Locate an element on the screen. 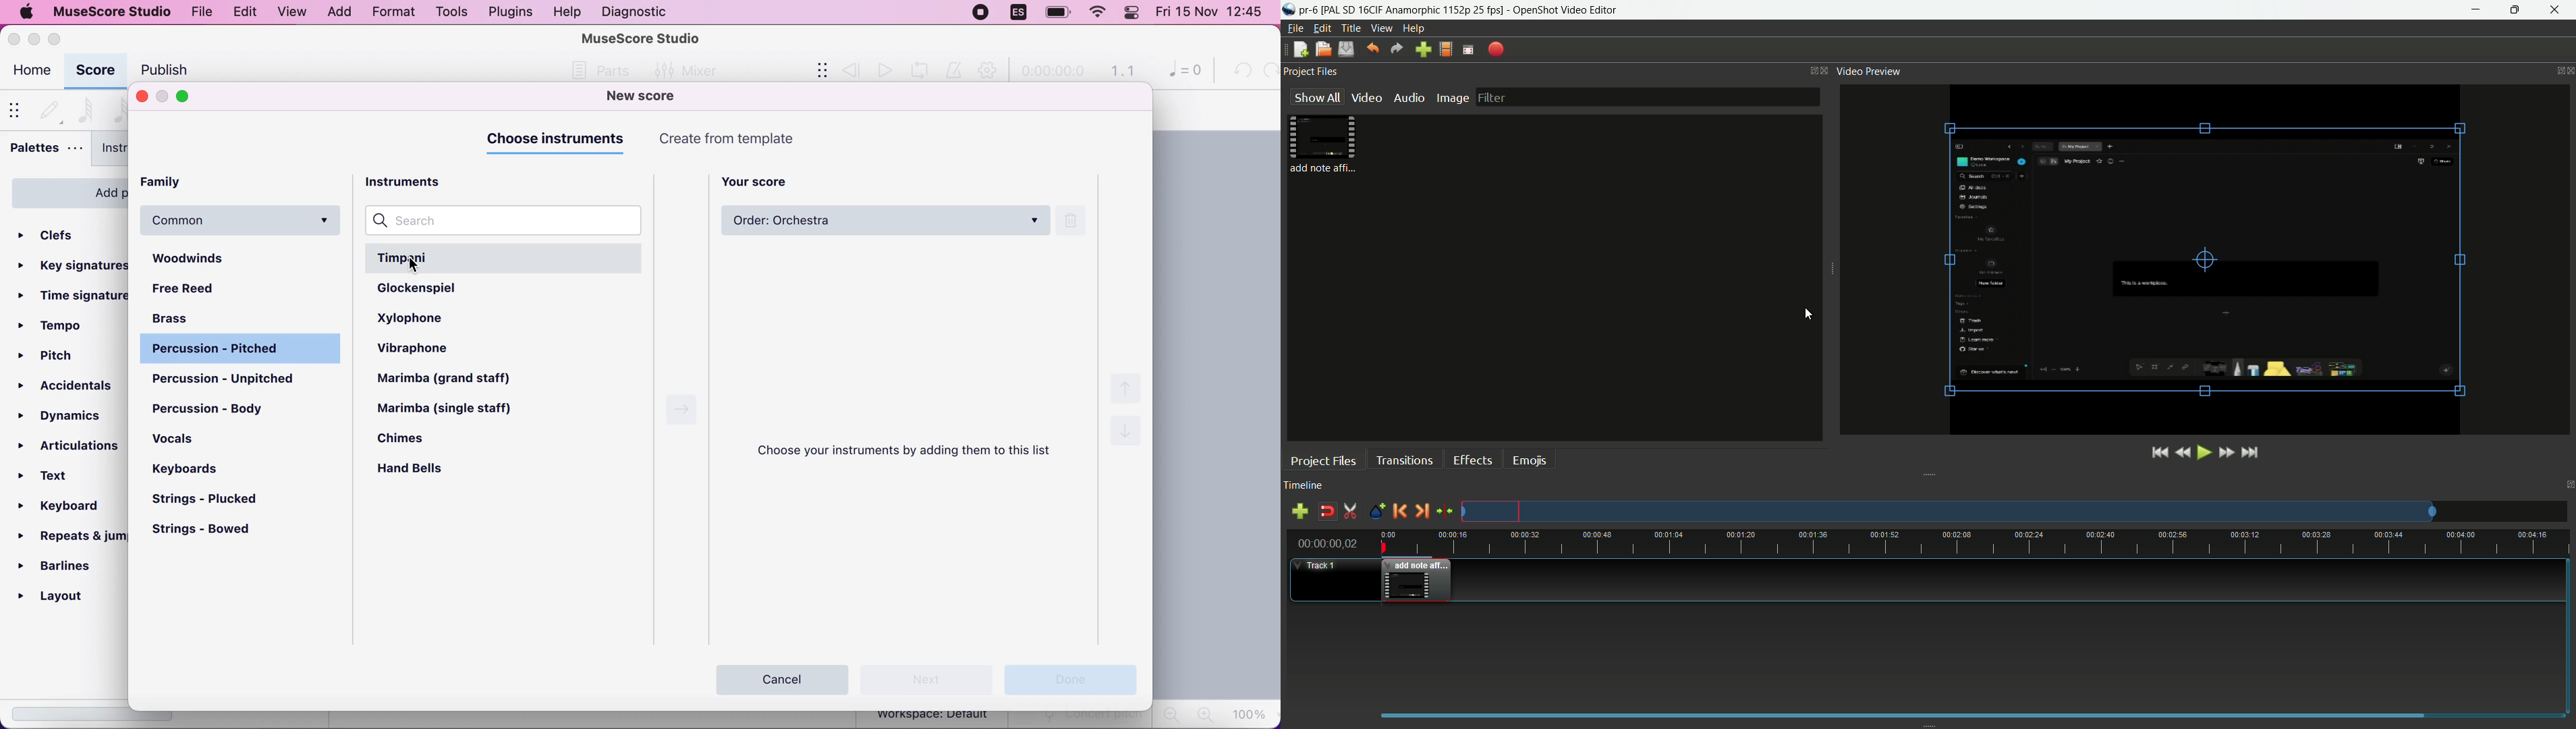 The width and height of the screenshot is (2576, 756). articulations is located at coordinates (71, 443).